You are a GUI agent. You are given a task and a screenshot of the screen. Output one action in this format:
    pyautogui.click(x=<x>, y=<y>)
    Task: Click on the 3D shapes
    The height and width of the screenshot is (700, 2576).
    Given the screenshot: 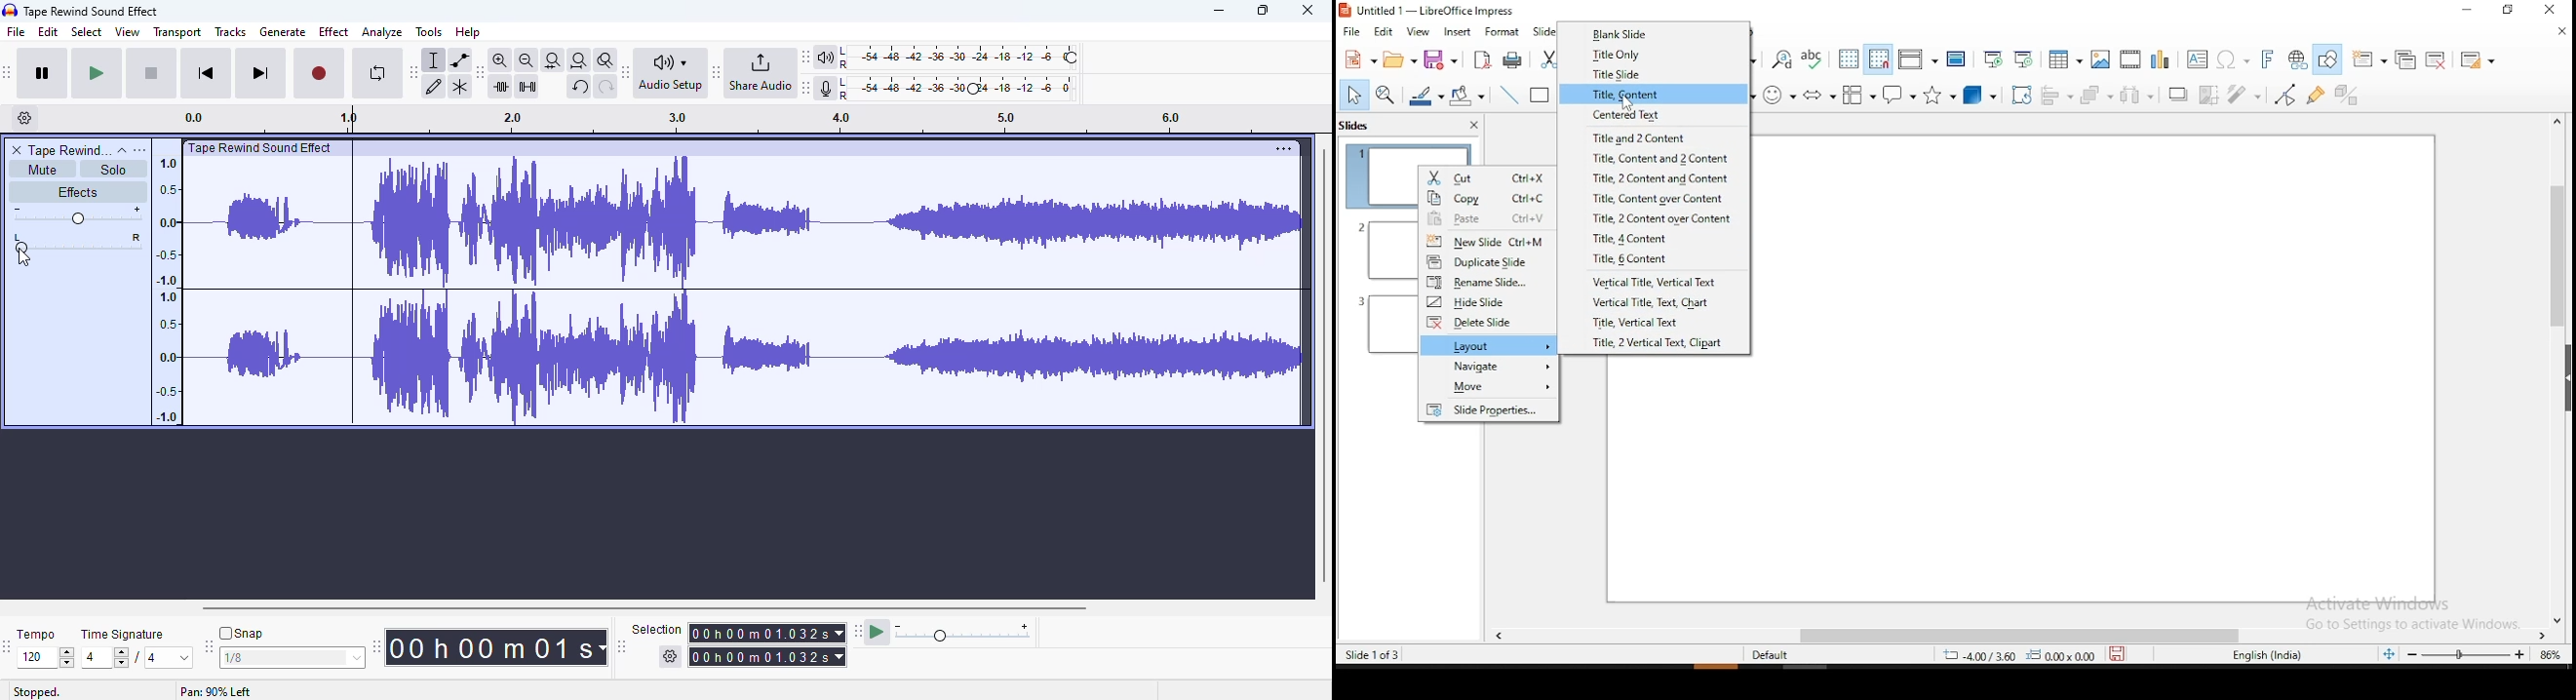 What is the action you would take?
    pyautogui.click(x=1981, y=94)
    